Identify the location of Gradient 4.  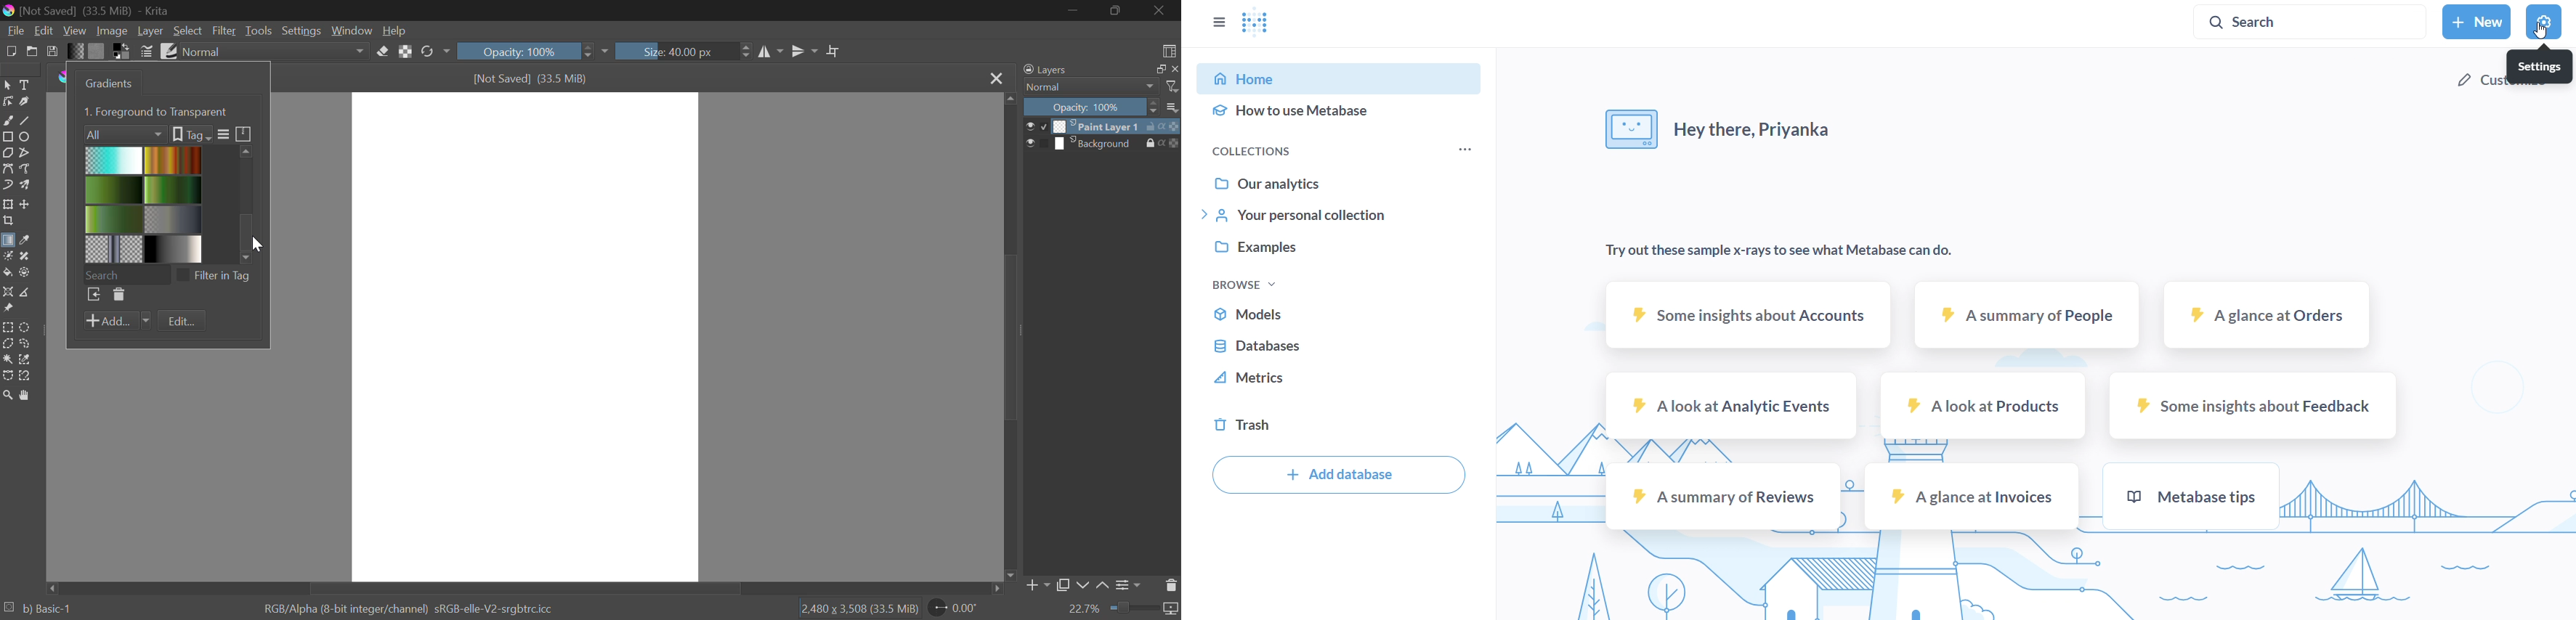
(174, 189).